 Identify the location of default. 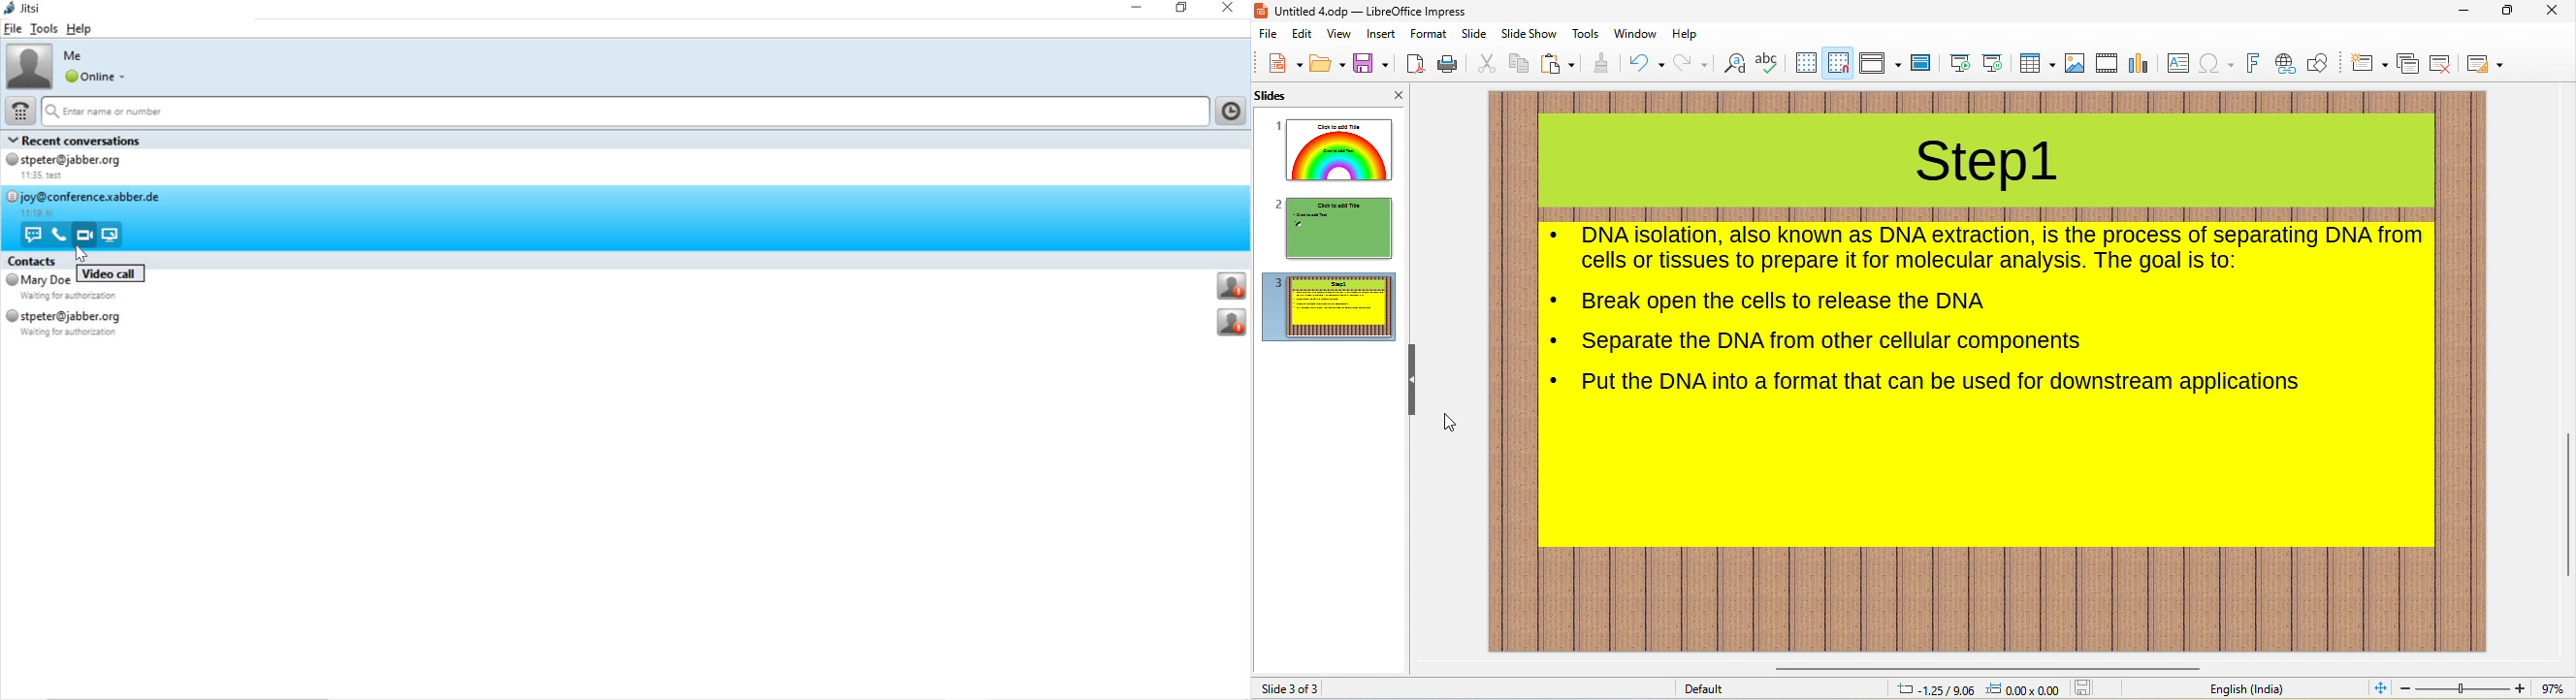
(1712, 690).